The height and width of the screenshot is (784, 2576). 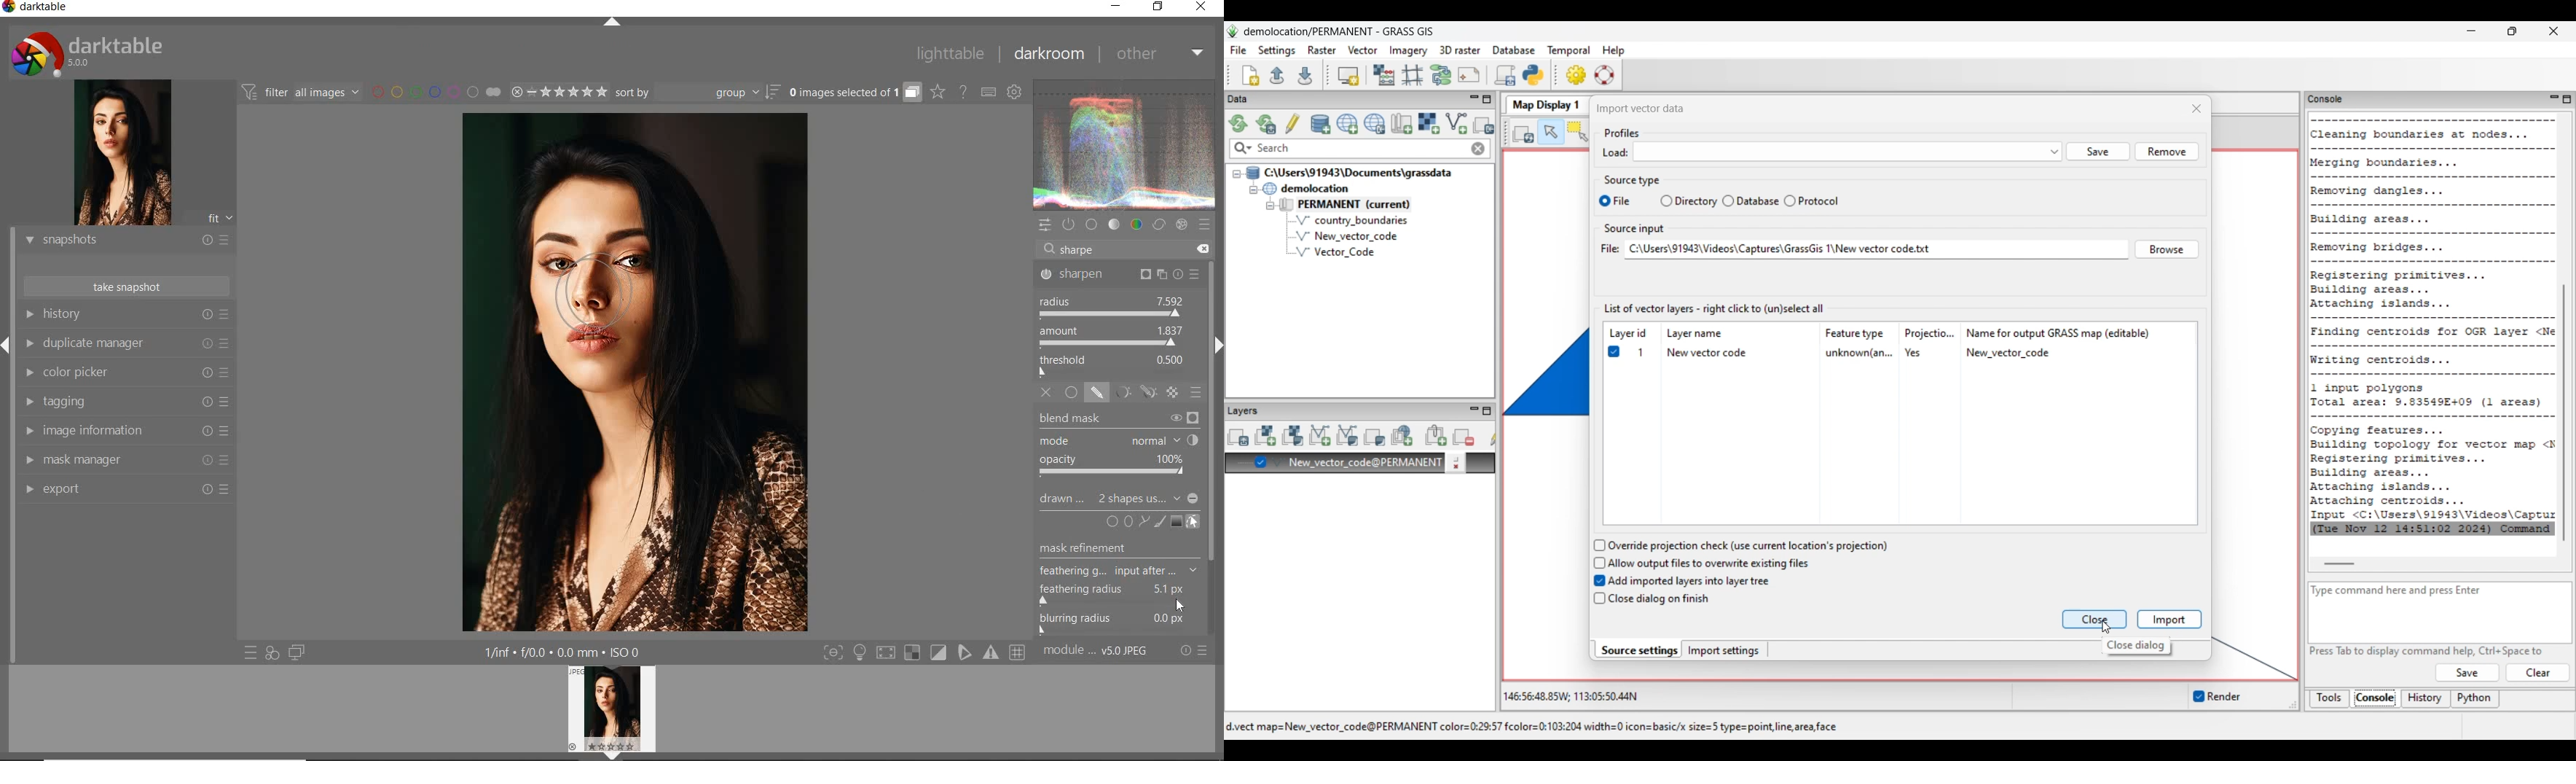 What do you see at coordinates (1122, 591) in the screenshot?
I see `FEATHERING RADIUS` at bounding box center [1122, 591].